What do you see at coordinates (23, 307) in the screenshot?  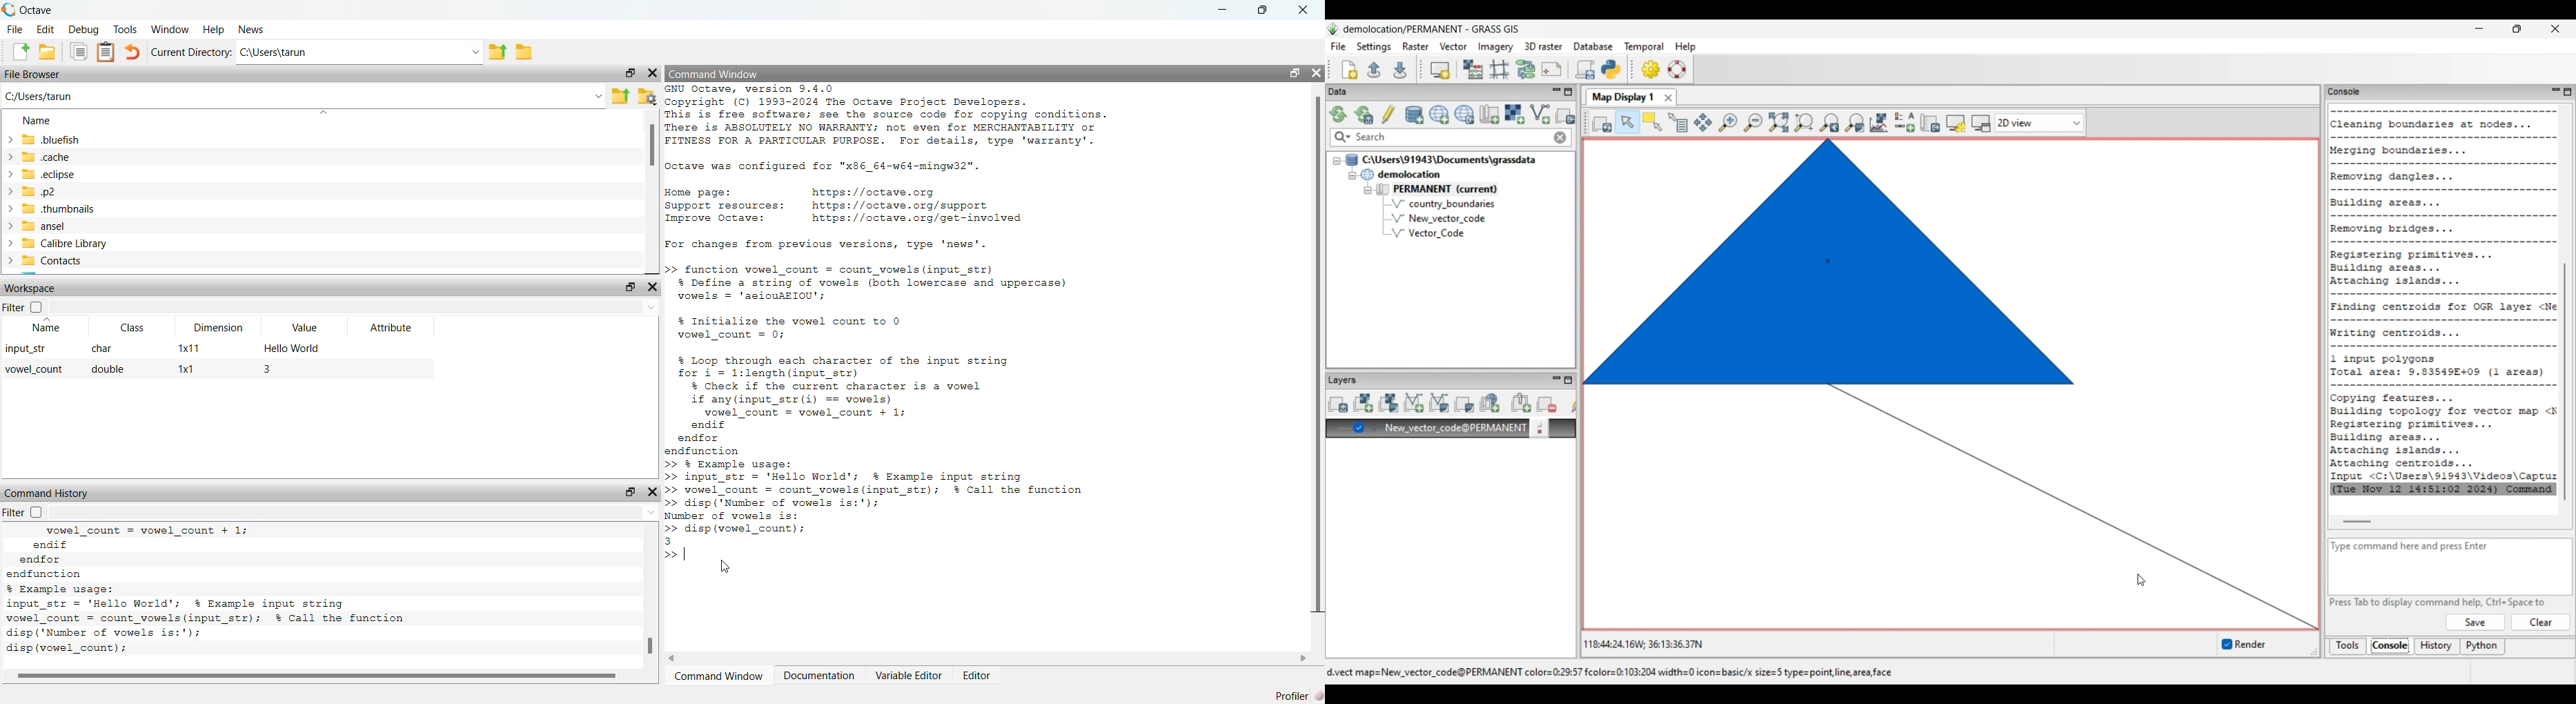 I see `Filter` at bounding box center [23, 307].